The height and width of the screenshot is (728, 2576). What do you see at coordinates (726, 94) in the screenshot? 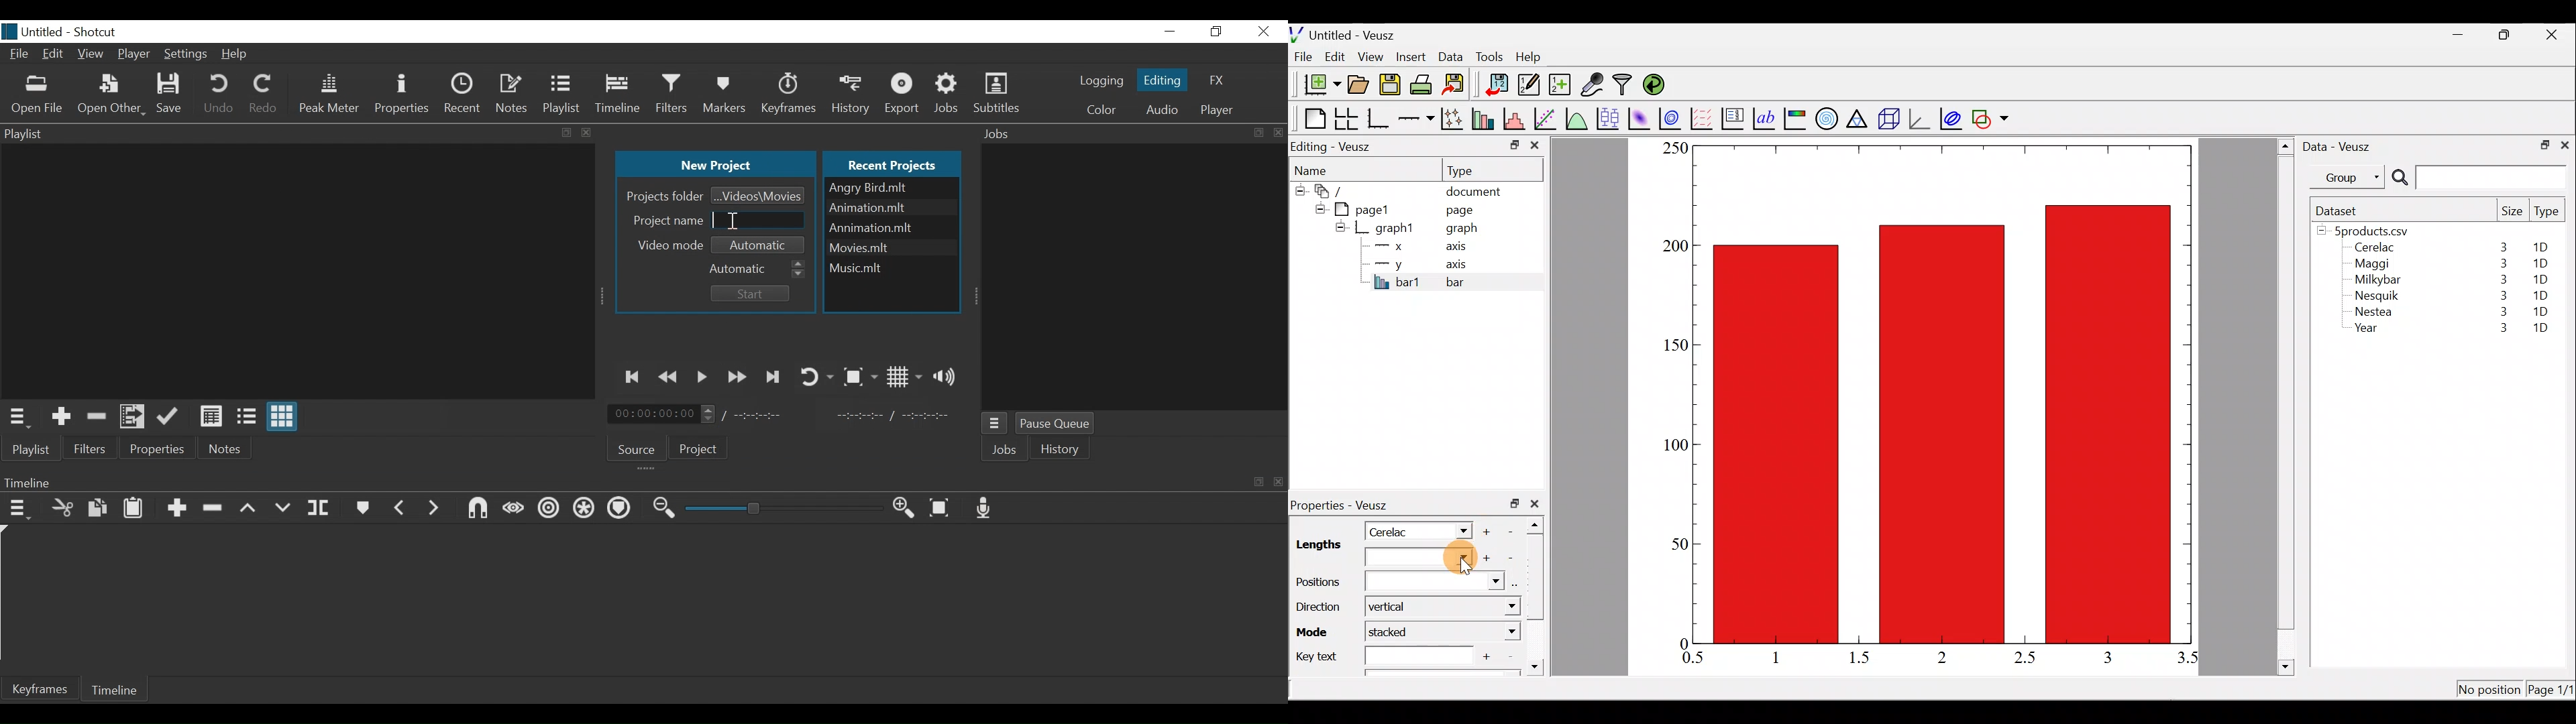
I see `Markers` at bounding box center [726, 94].